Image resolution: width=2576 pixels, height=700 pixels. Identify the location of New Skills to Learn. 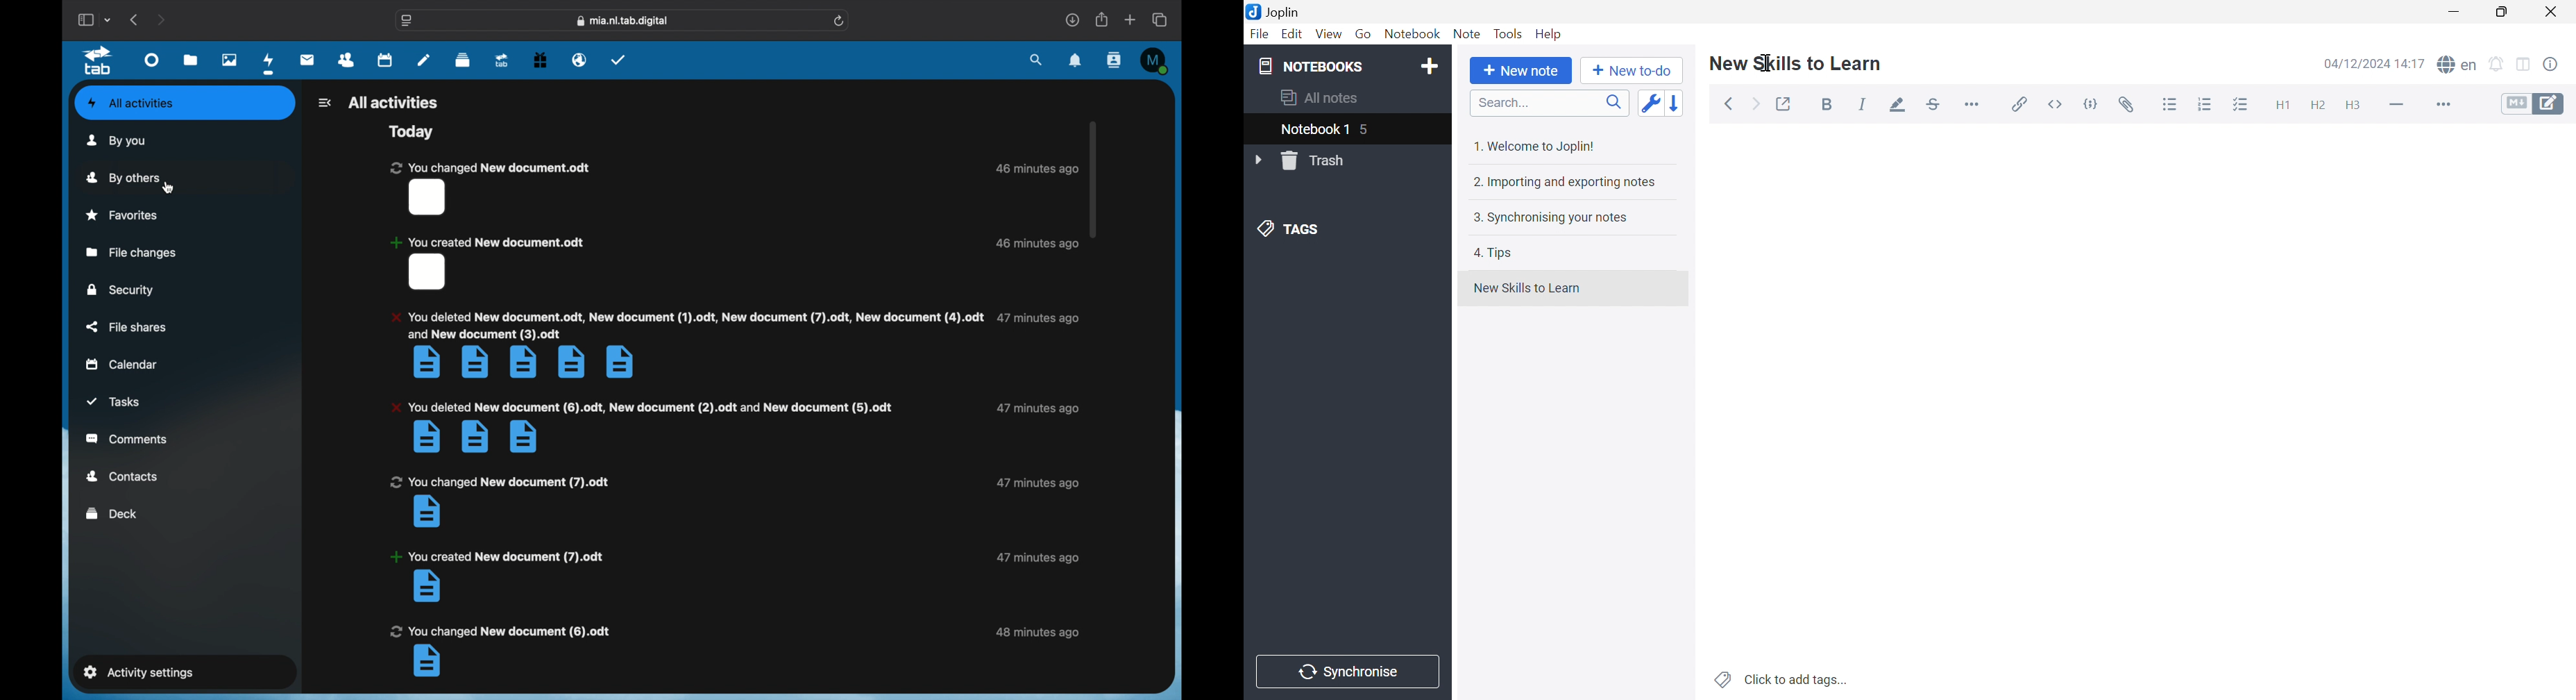
(1796, 62).